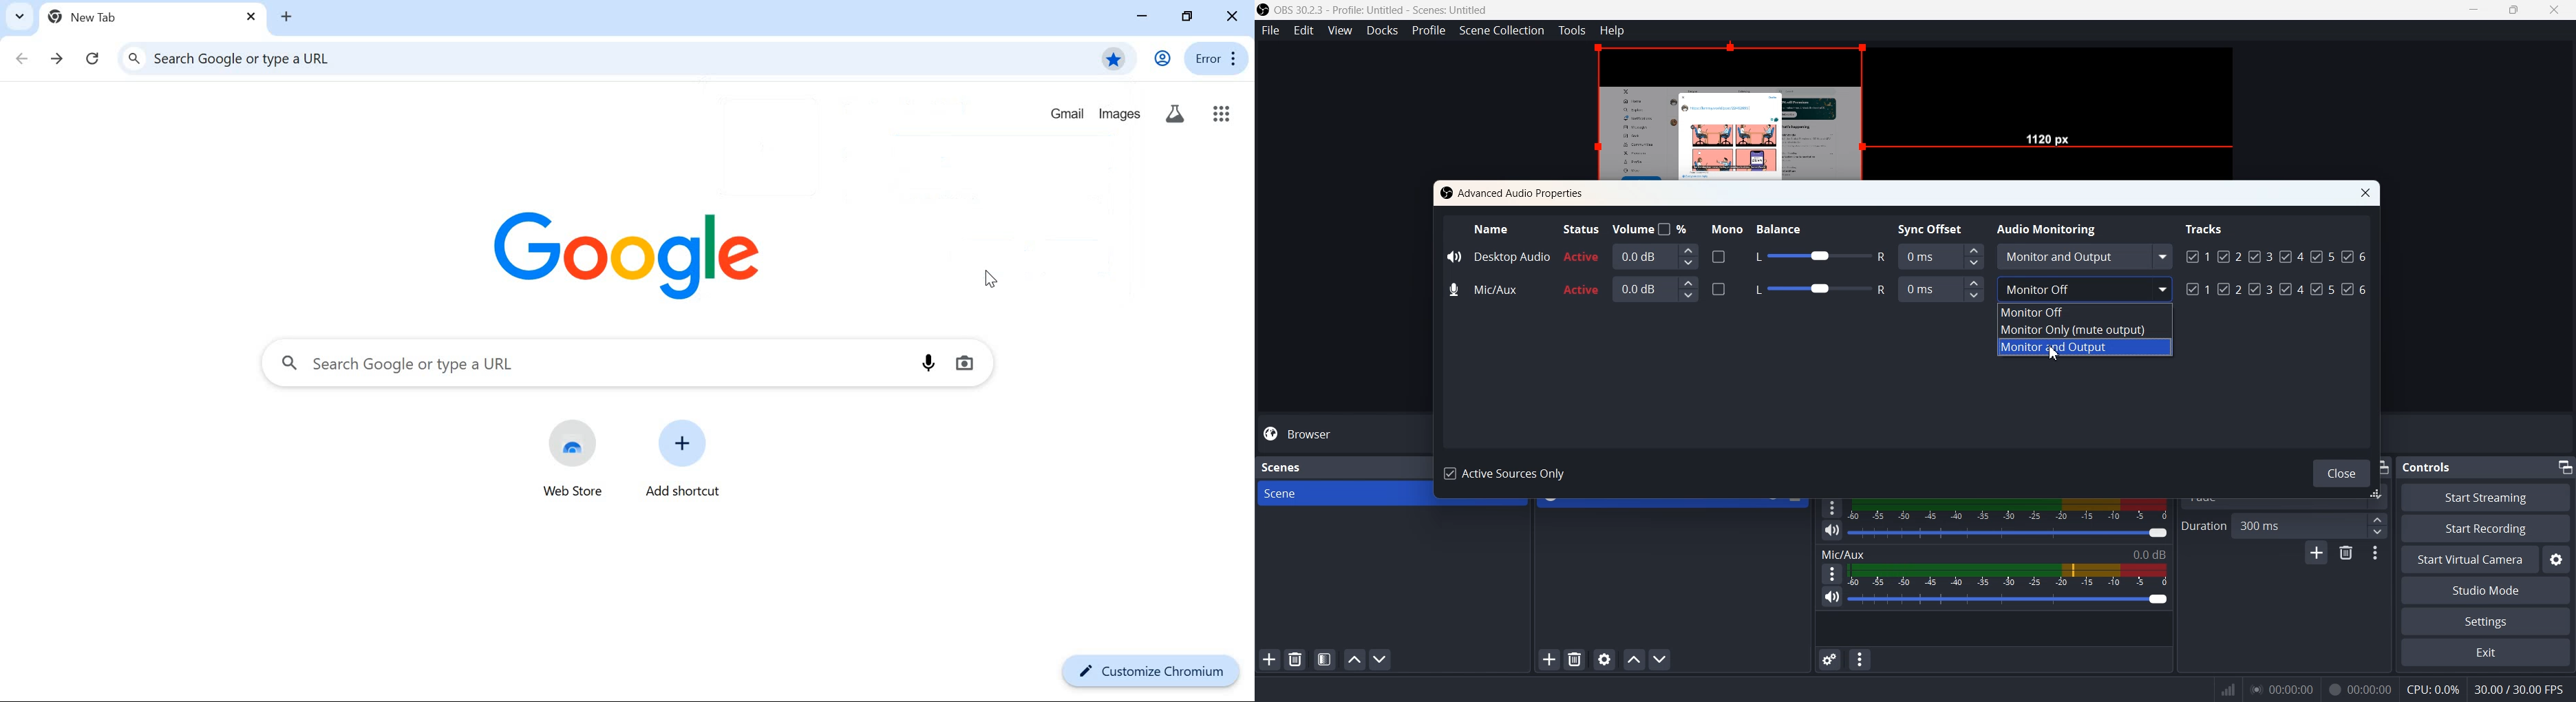  I want to click on View, so click(1341, 31).